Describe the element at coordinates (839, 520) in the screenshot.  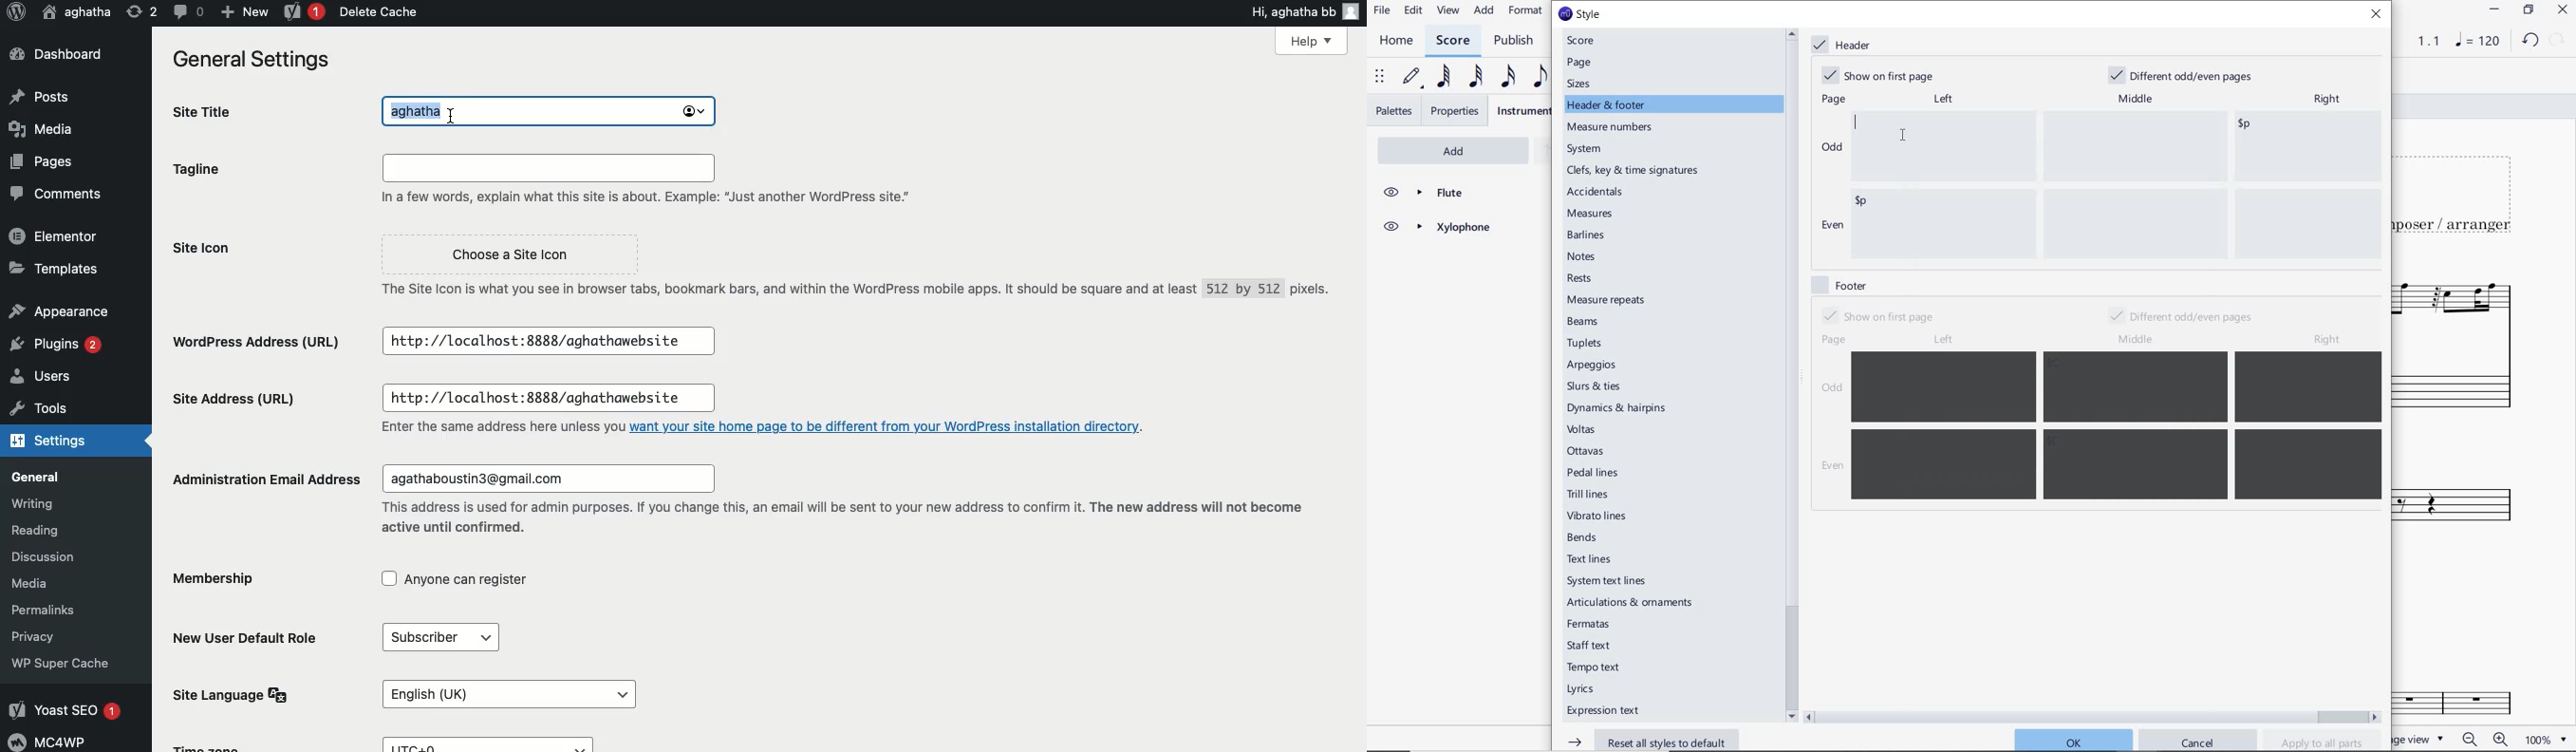
I see `This address is used for admin purposes. If you change this, an email will be sent to your new address to confirm it. The new address will not become
active until confirmed.` at that location.